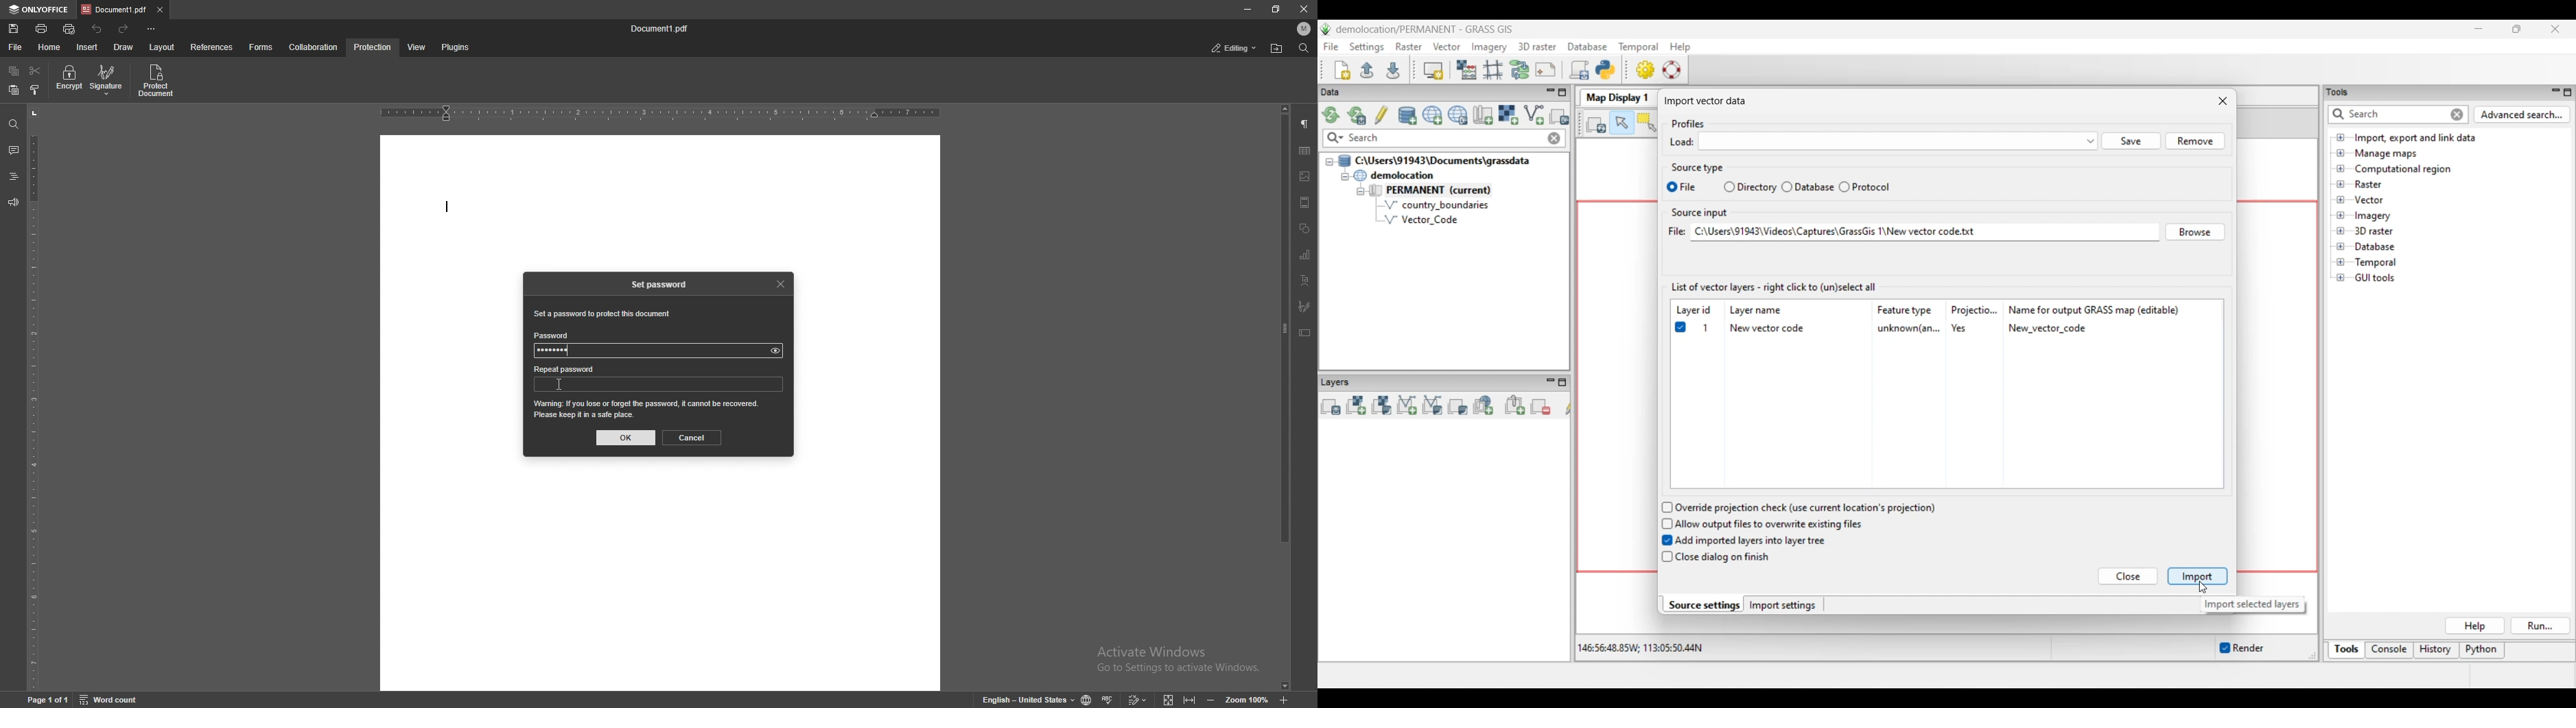  What do you see at coordinates (659, 283) in the screenshot?
I see `set password` at bounding box center [659, 283].